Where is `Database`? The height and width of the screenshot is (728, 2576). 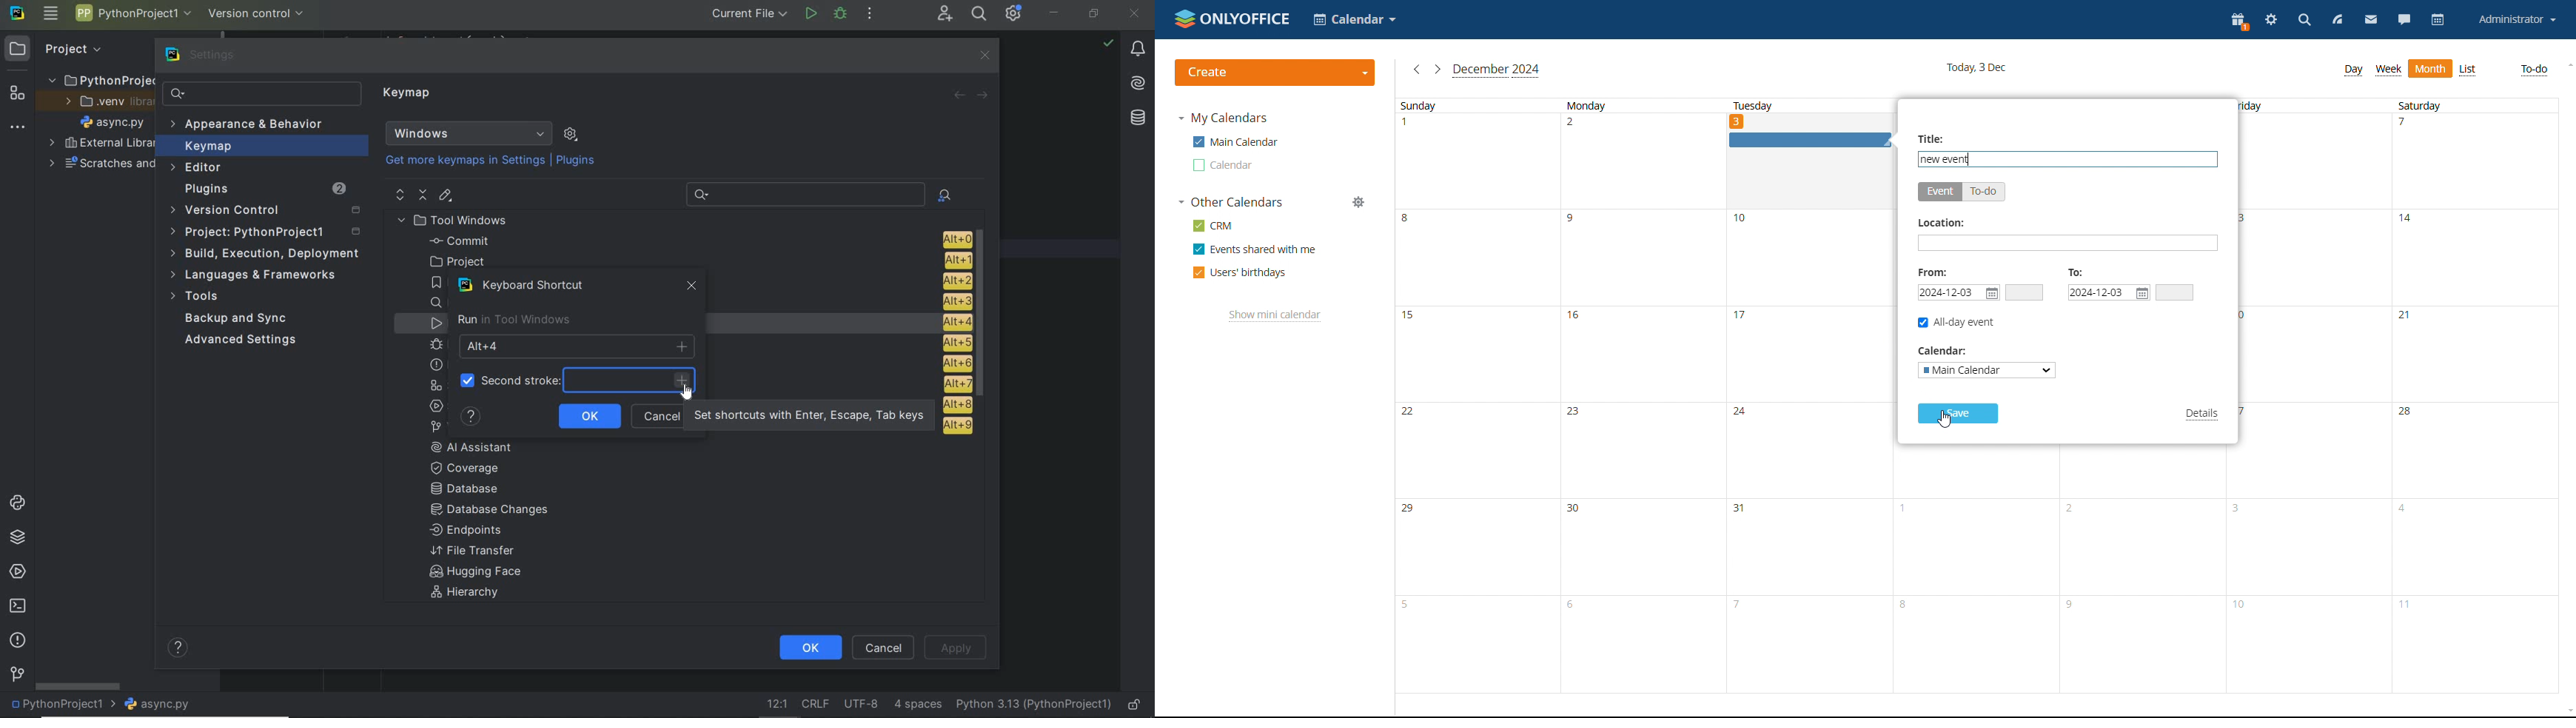 Database is located at coordinates (469, 490).